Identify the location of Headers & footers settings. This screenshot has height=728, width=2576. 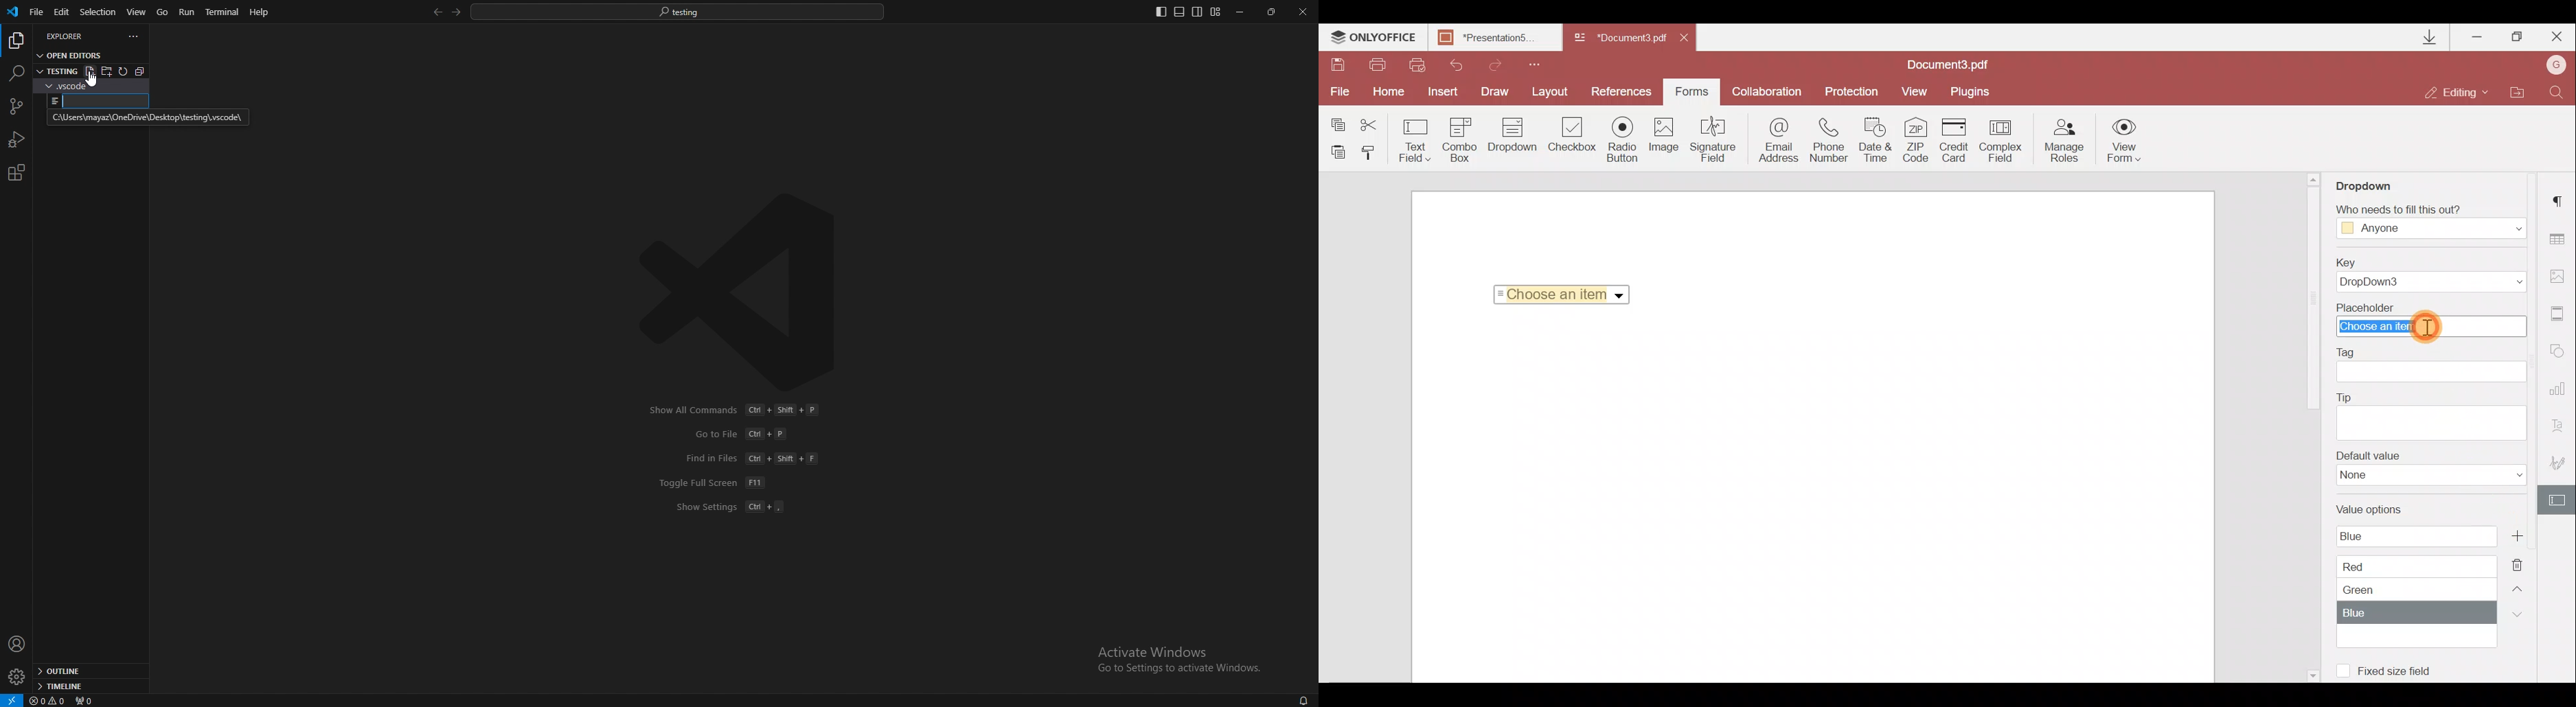
(2561, 314).